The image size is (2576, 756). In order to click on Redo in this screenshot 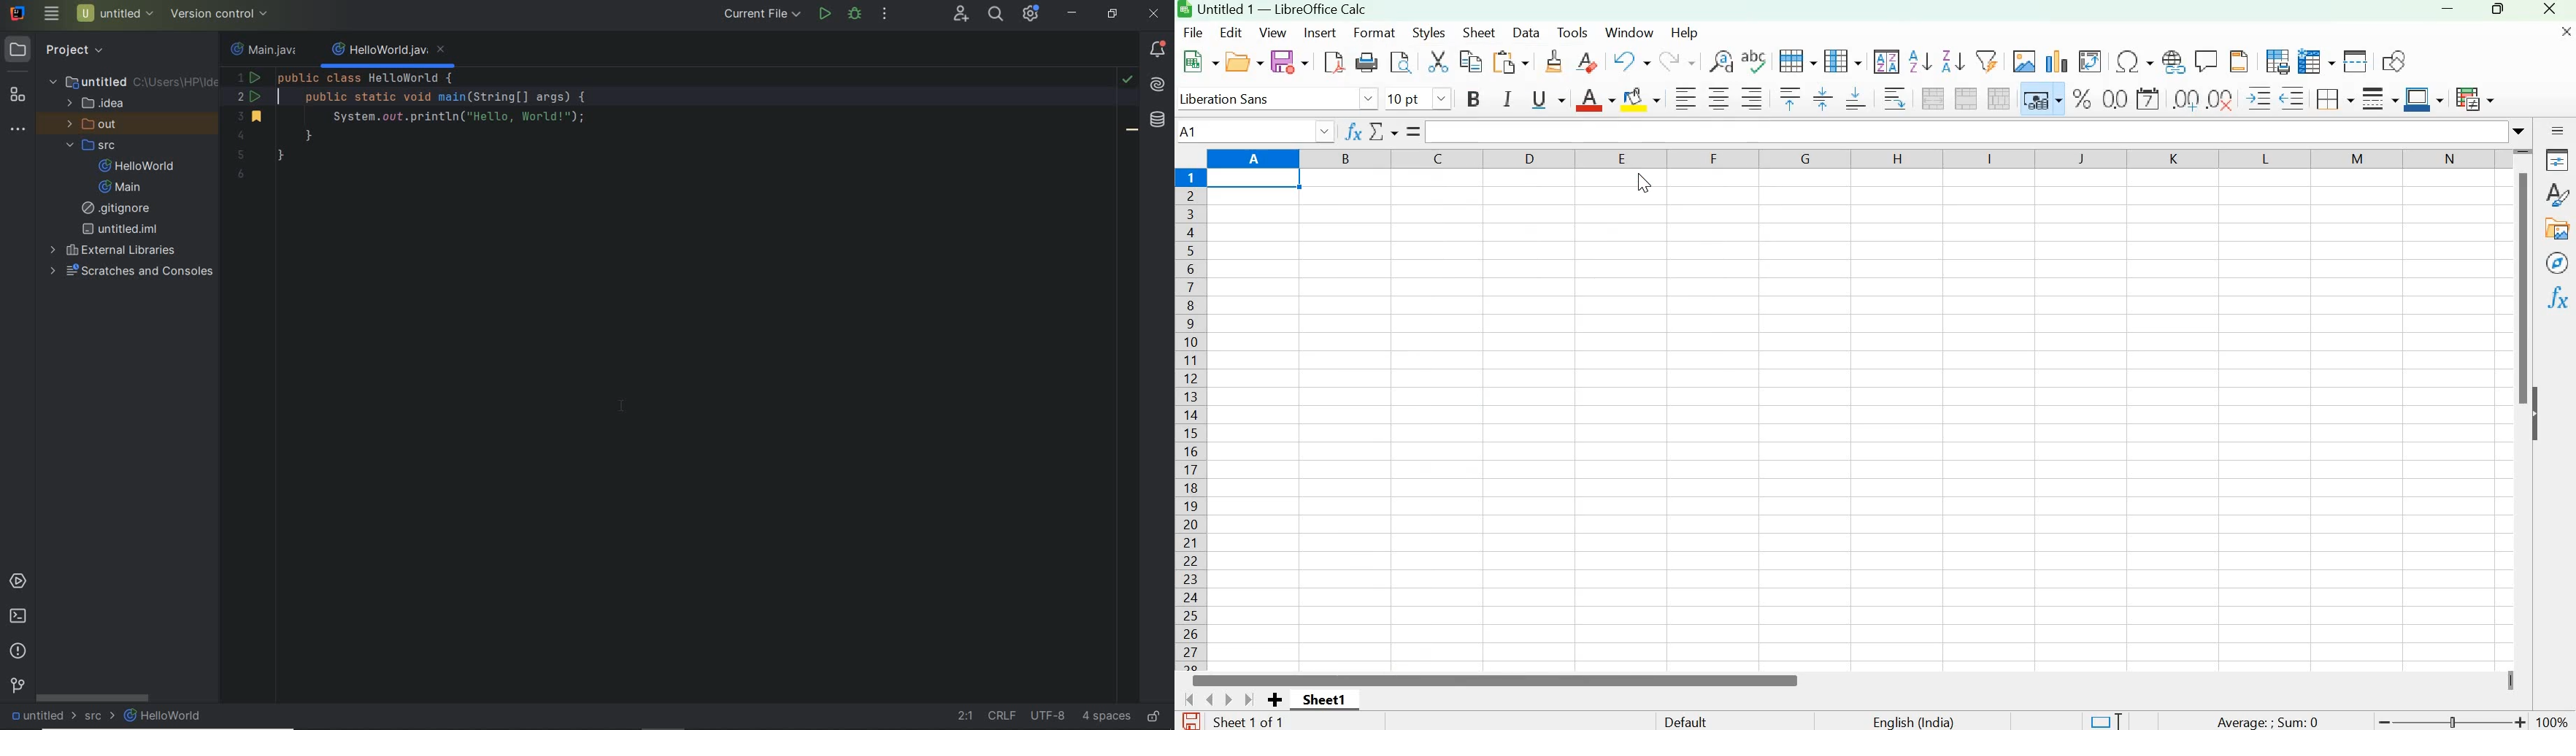, I will do `click(1676, 62)`.